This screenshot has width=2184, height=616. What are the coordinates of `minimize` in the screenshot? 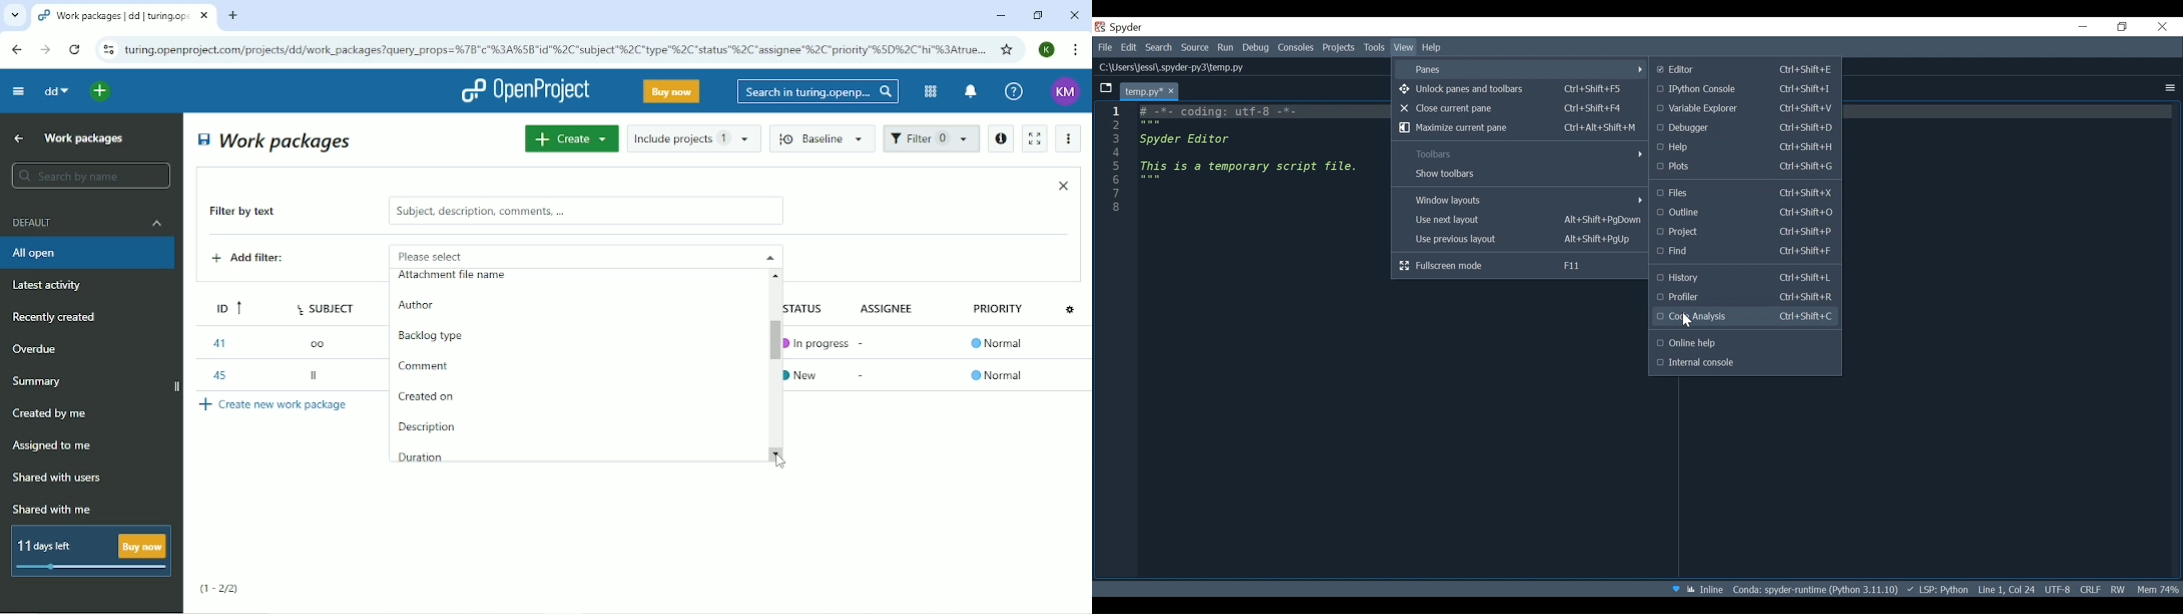 It's located at (2082, 26).